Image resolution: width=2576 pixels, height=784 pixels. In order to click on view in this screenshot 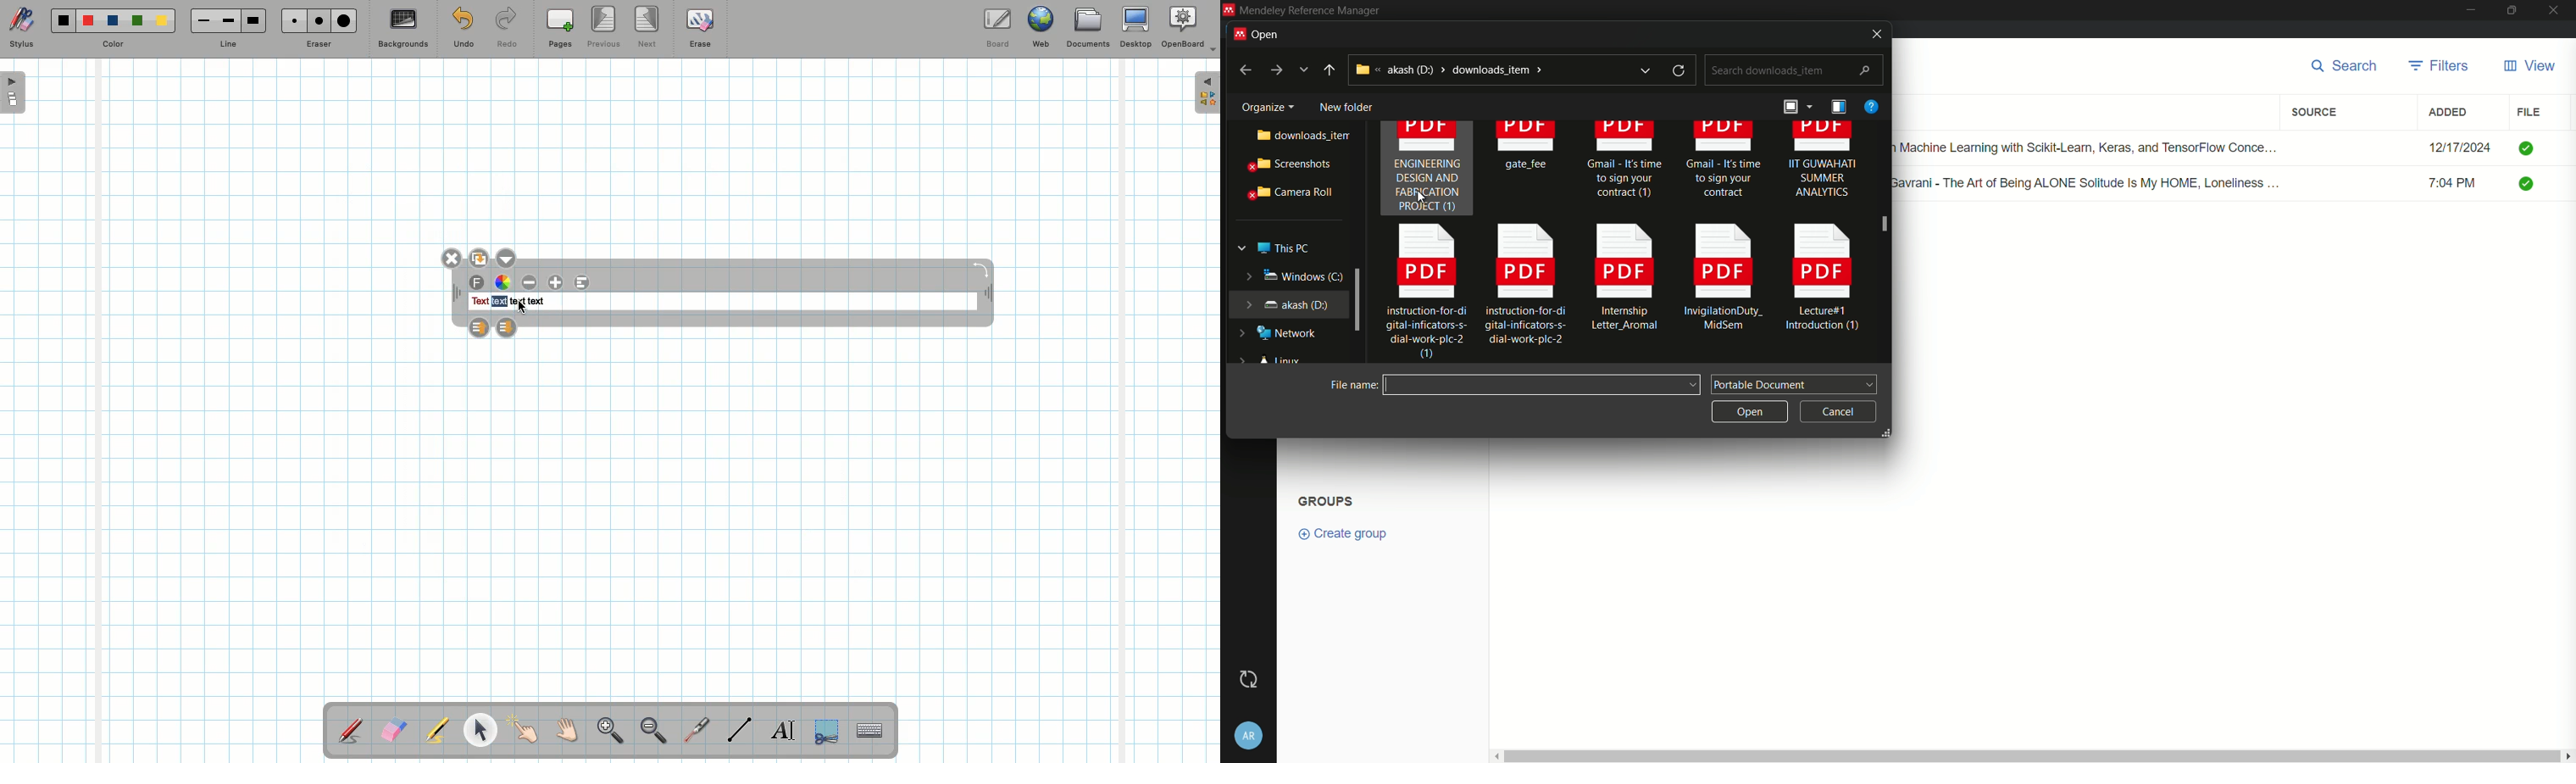, I will do `click(2529, 66)`.